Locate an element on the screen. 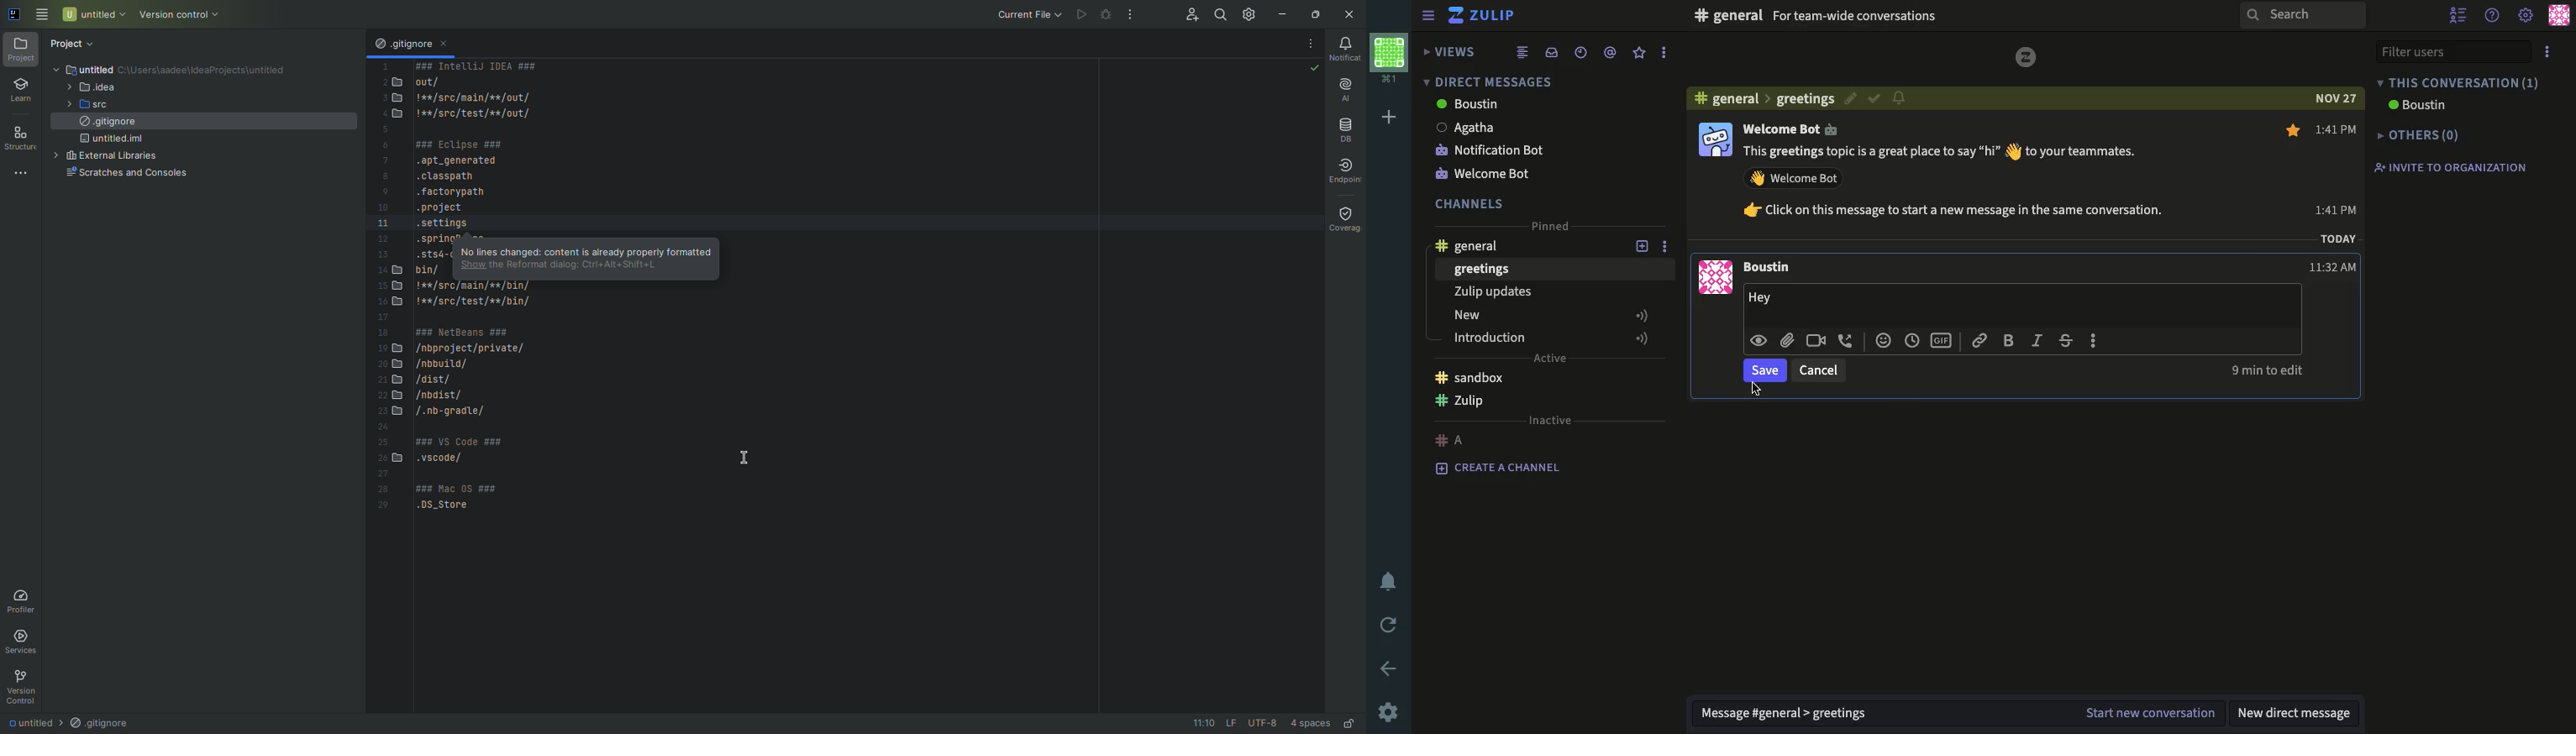  Minimize is located at coordinates (1282, 14).